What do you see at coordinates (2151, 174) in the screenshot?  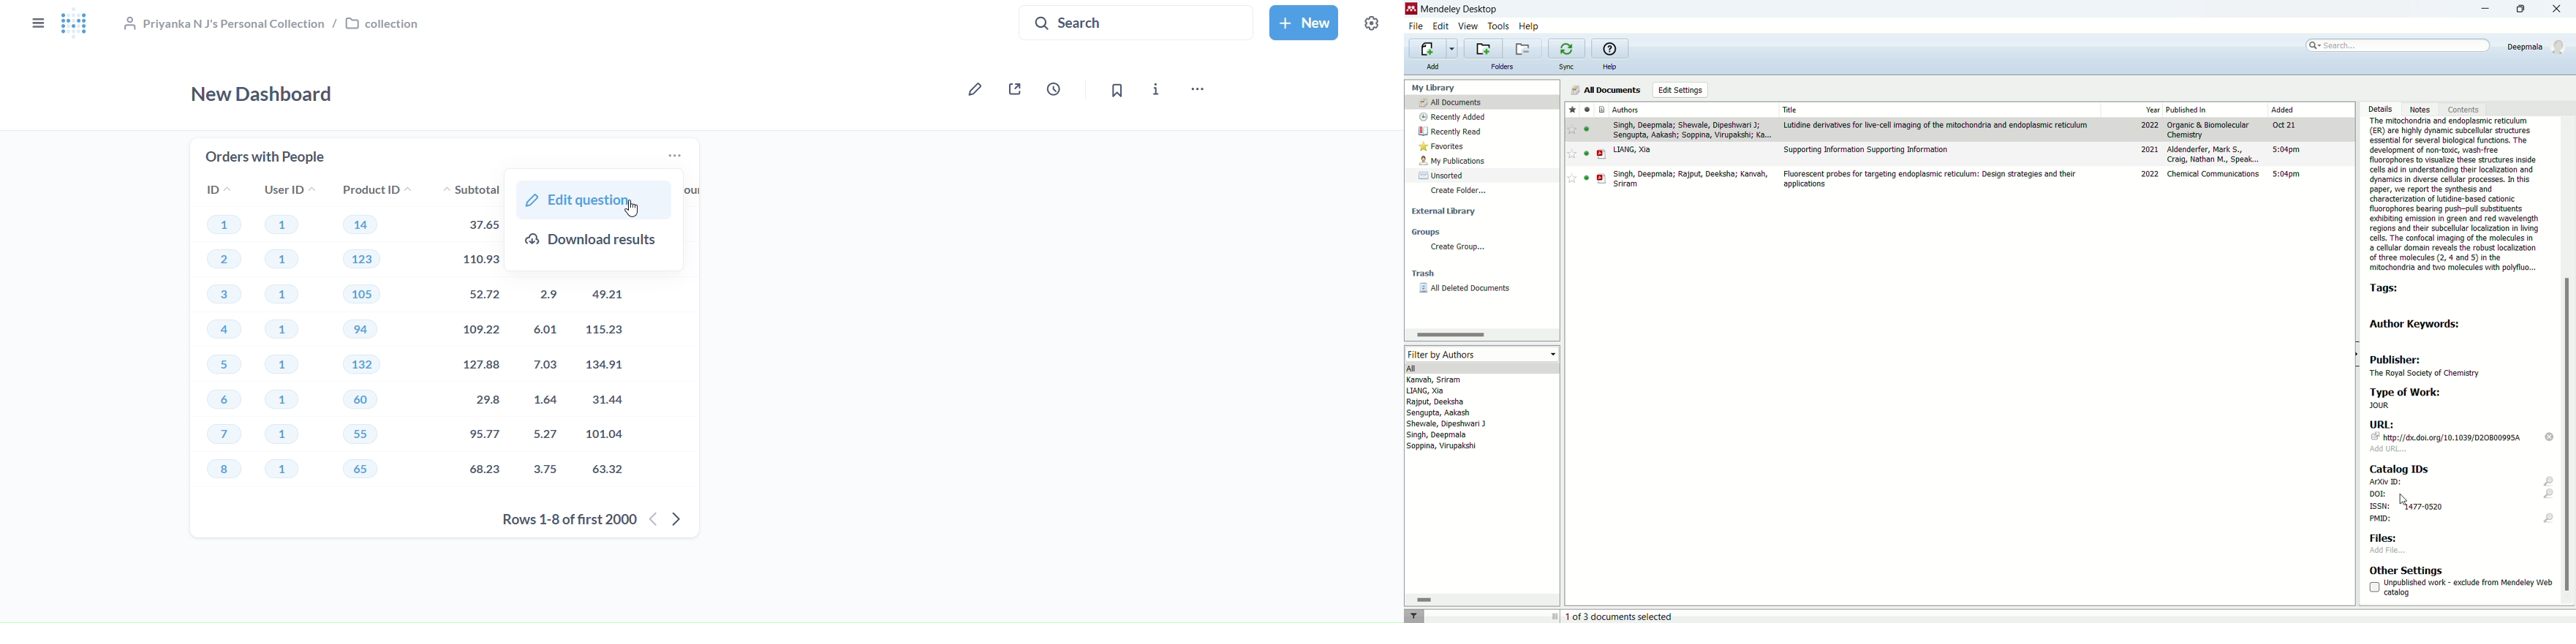 I see `2022` at bounding box center [2151, 174].